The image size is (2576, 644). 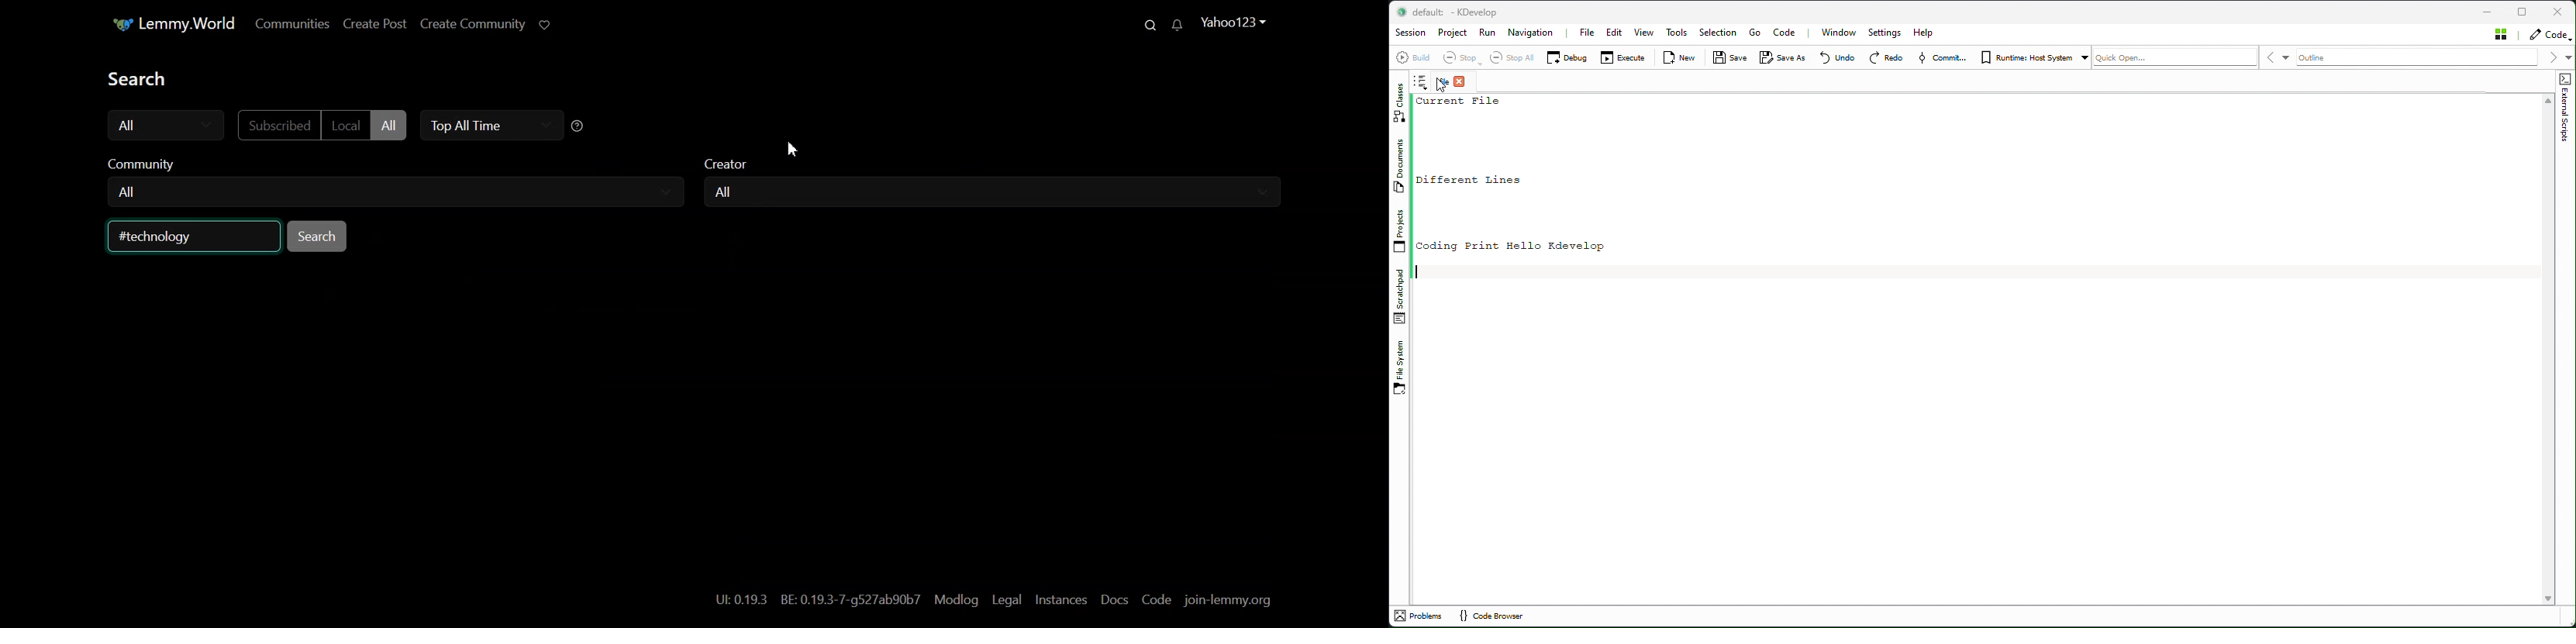 I want to click on Create Post, so click(x=374, y=25).